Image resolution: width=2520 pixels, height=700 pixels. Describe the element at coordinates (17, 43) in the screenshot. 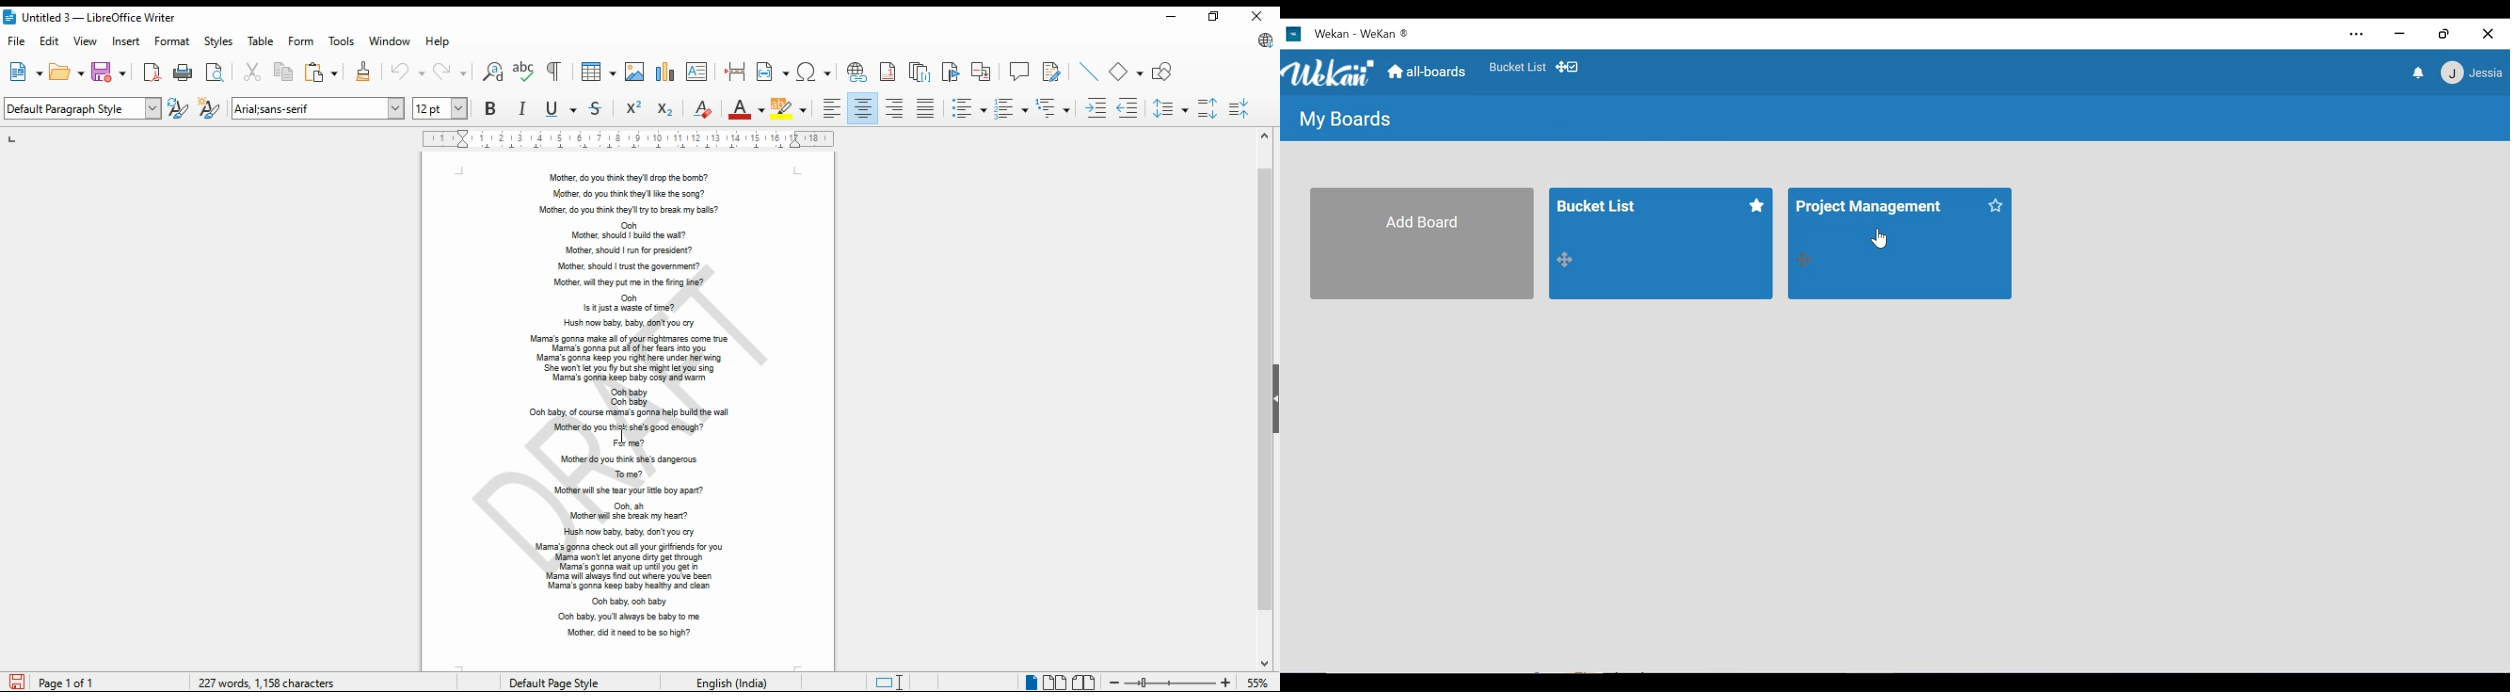

I see `file` at that location.